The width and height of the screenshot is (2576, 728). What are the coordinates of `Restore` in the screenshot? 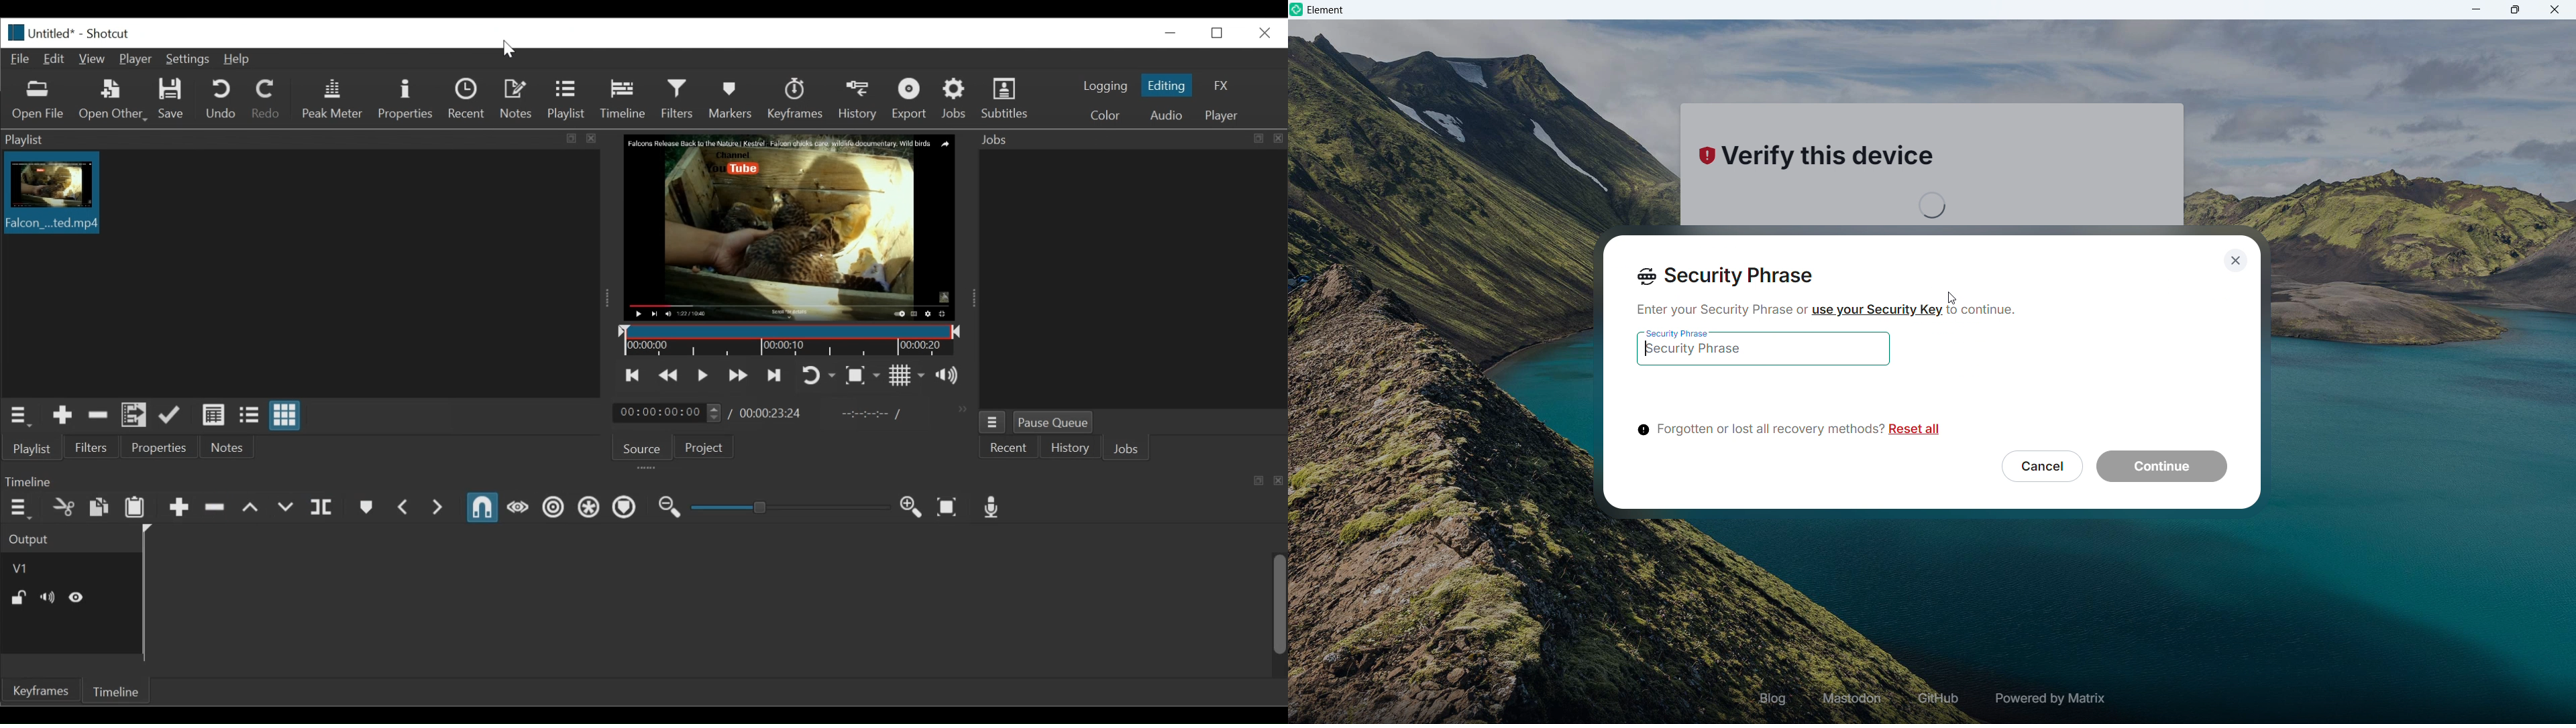 It's located at (1214, 33).